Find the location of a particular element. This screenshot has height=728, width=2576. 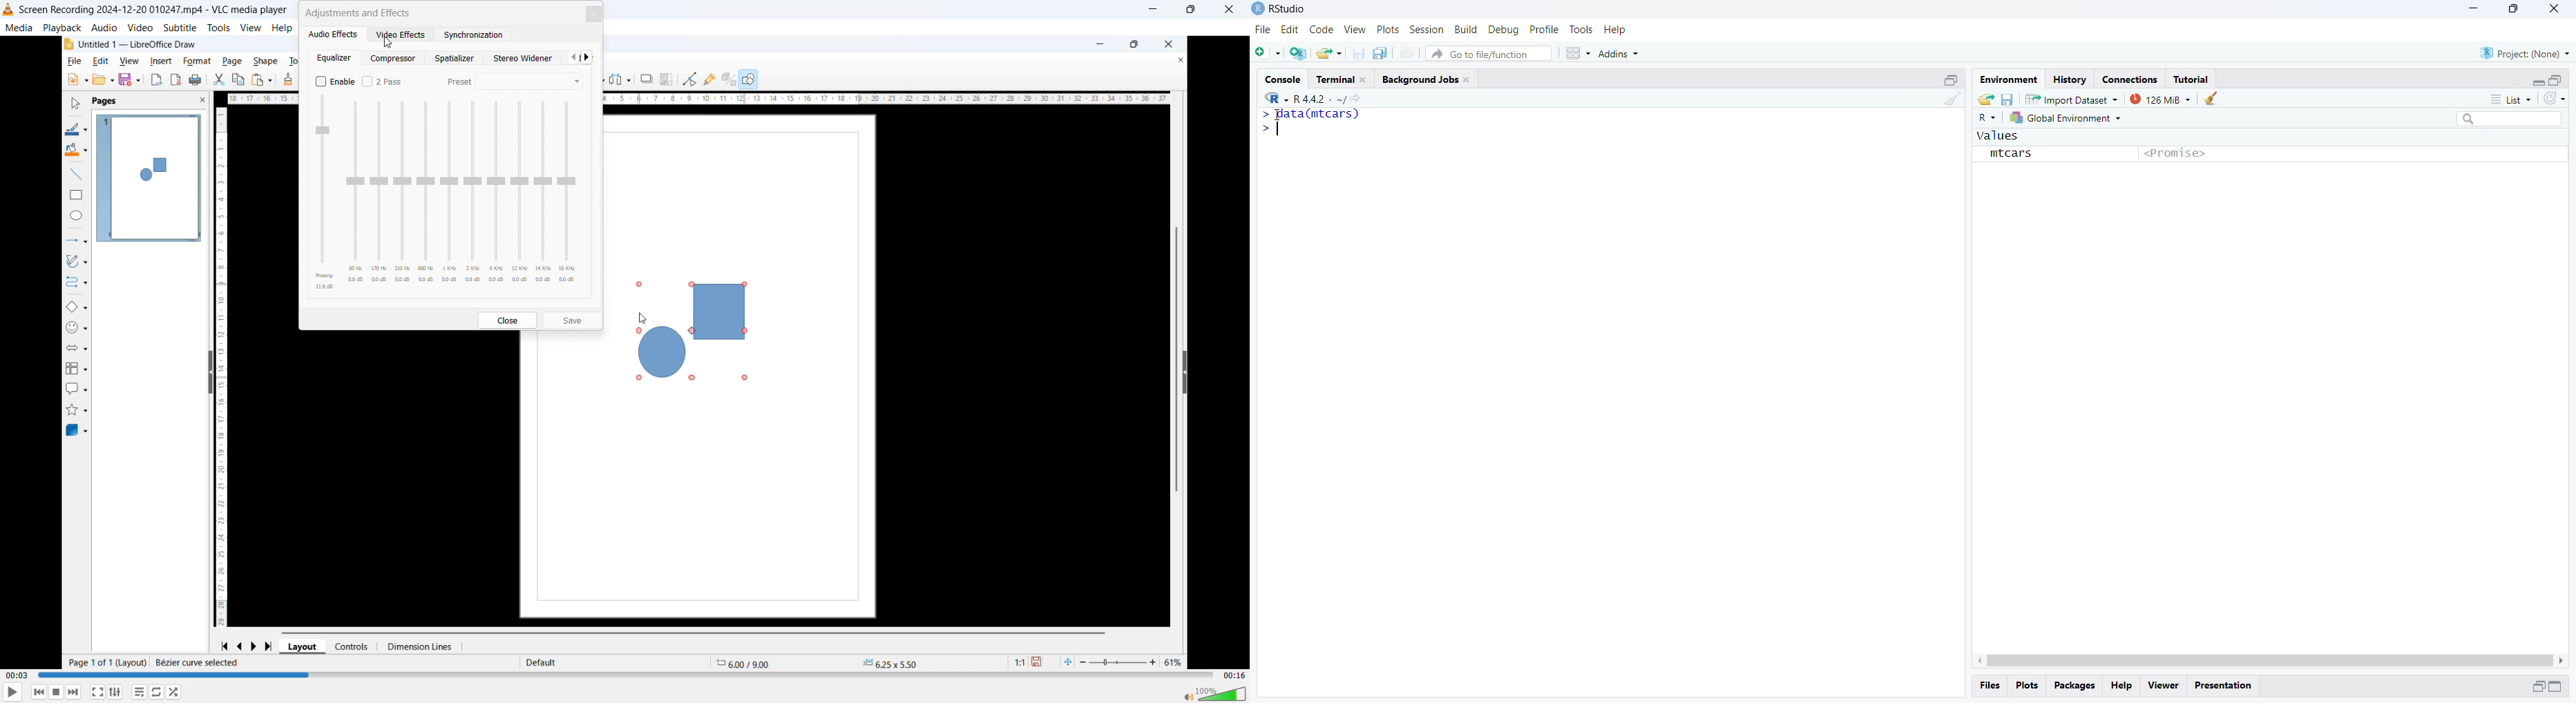

<Promise> is located at coordinates (2177, 155).